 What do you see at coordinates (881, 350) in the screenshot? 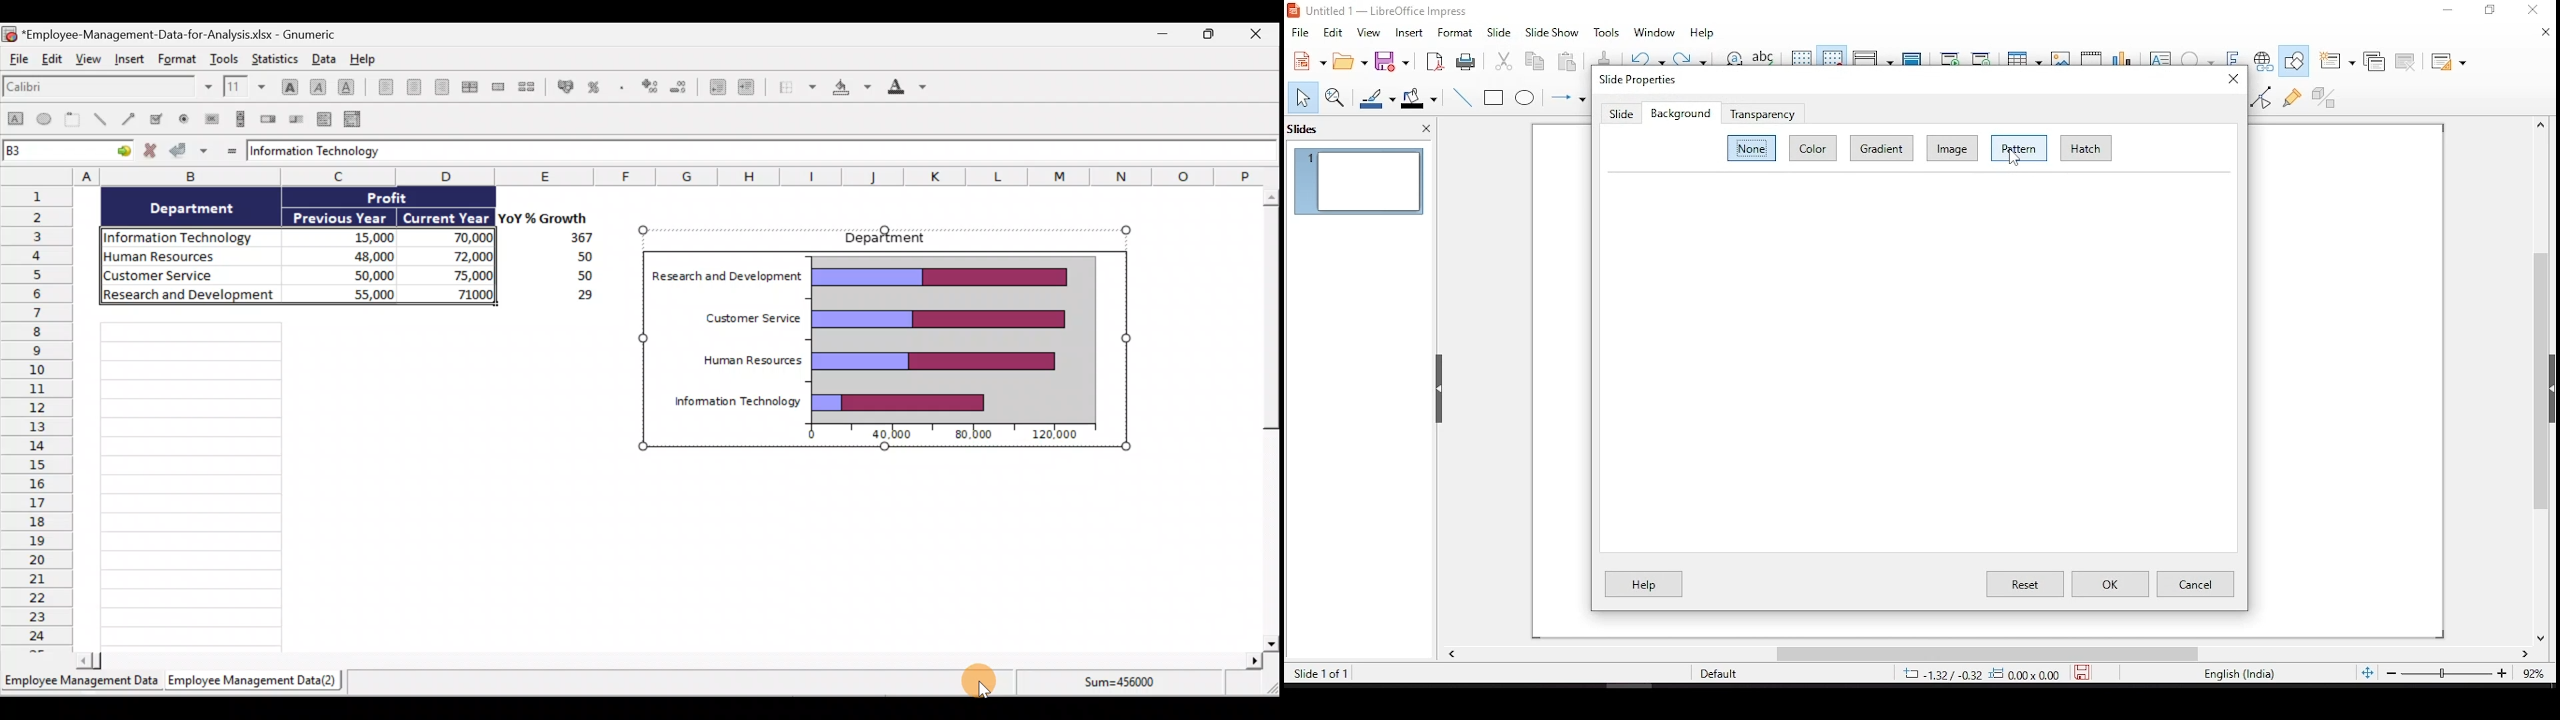
I see `Chart` at bounding box center [881, 350].